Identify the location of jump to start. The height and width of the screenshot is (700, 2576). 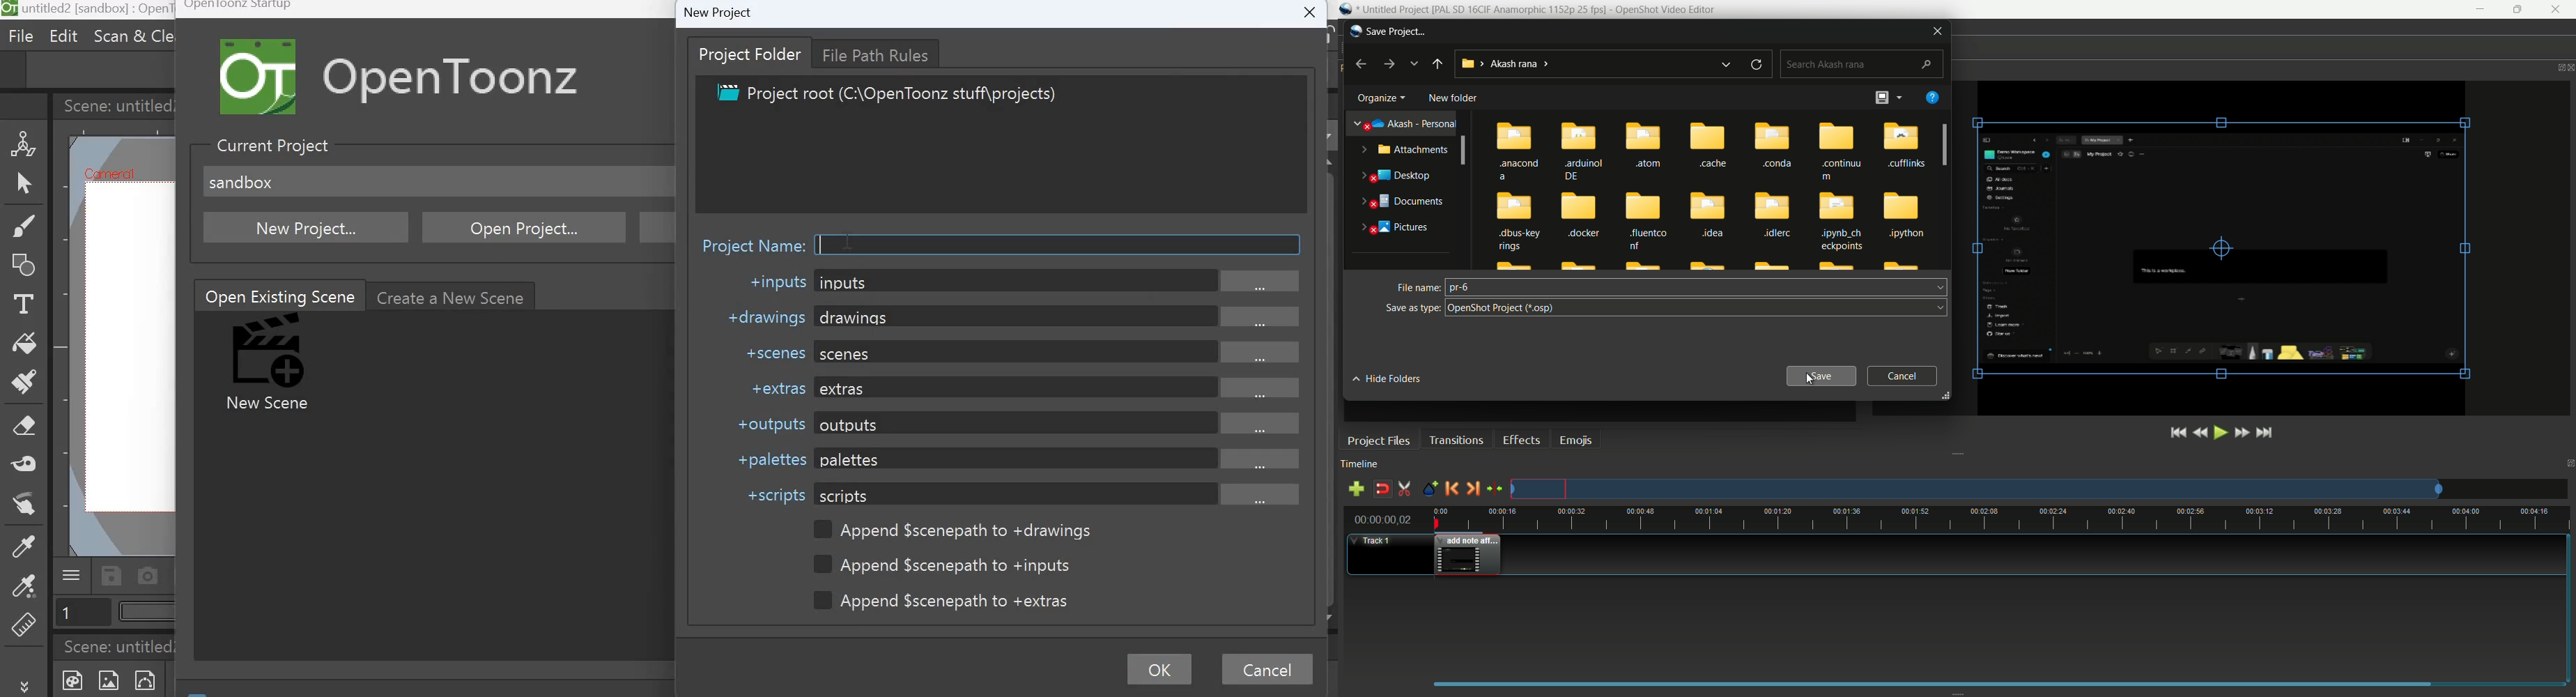
(2179, 433).